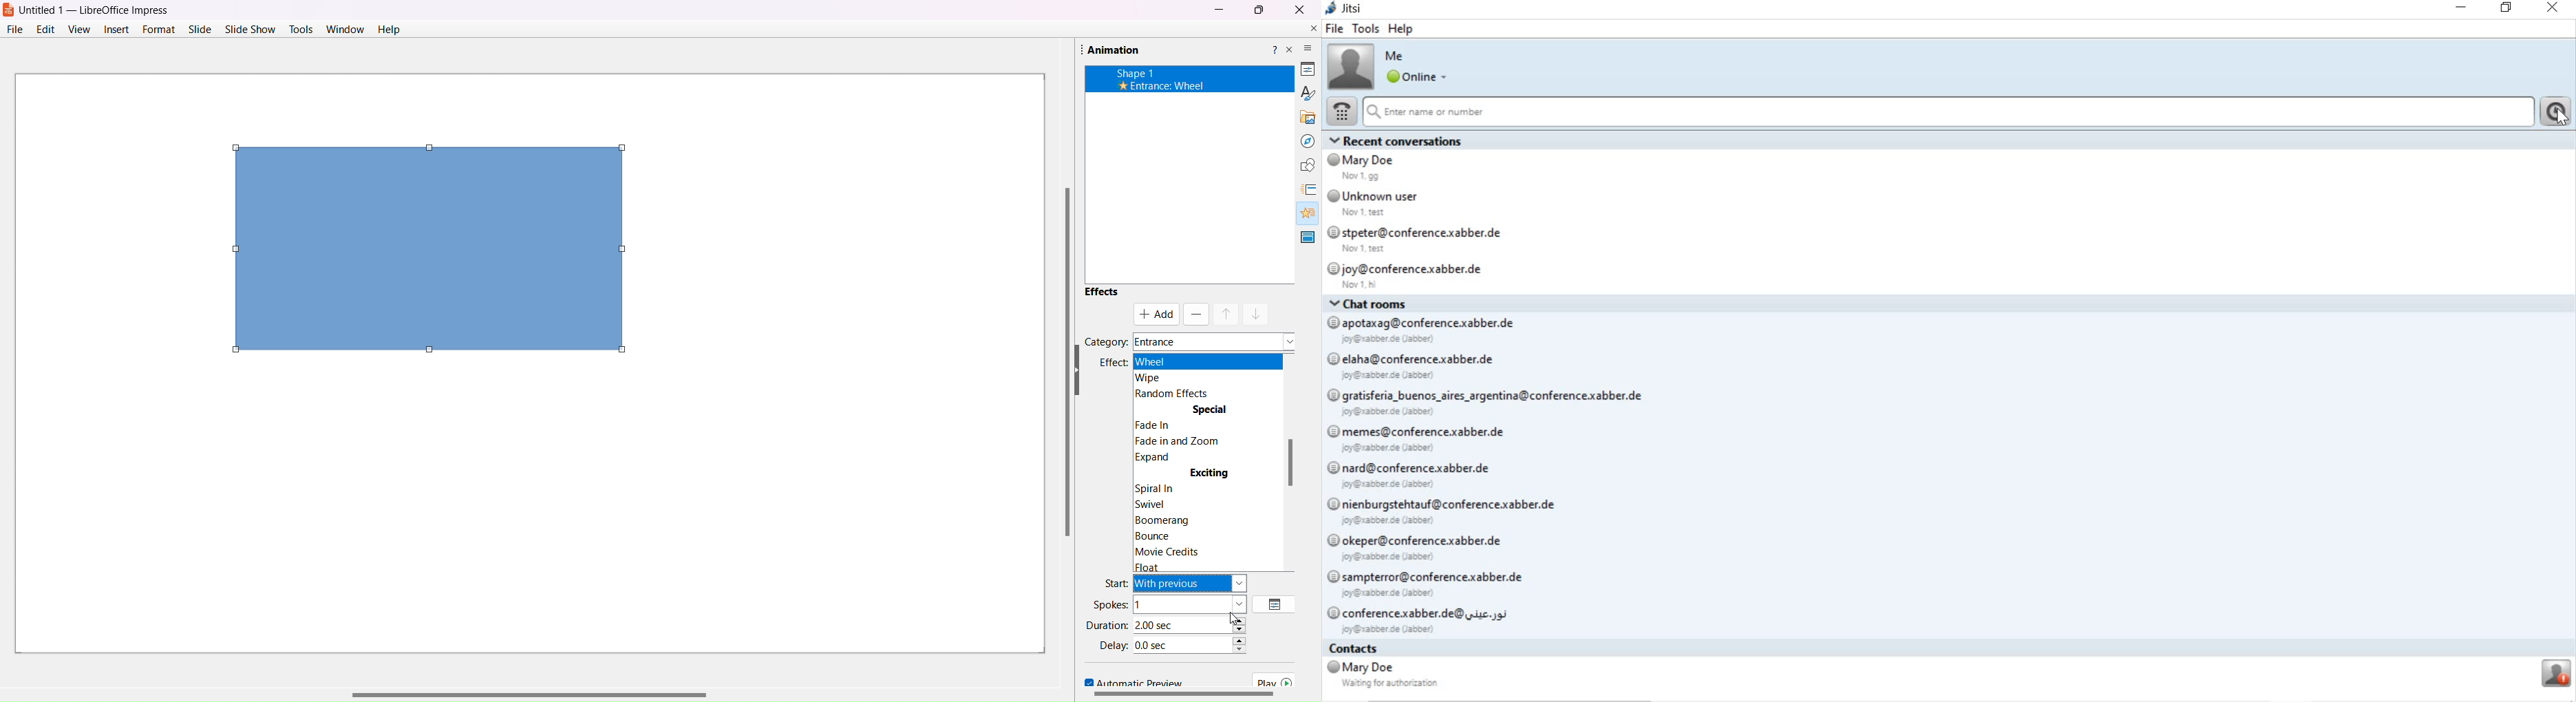  What do you see at coordinates (1158, 314) in the screenshot?
I see `Add` at bounding box center [1158, 314].